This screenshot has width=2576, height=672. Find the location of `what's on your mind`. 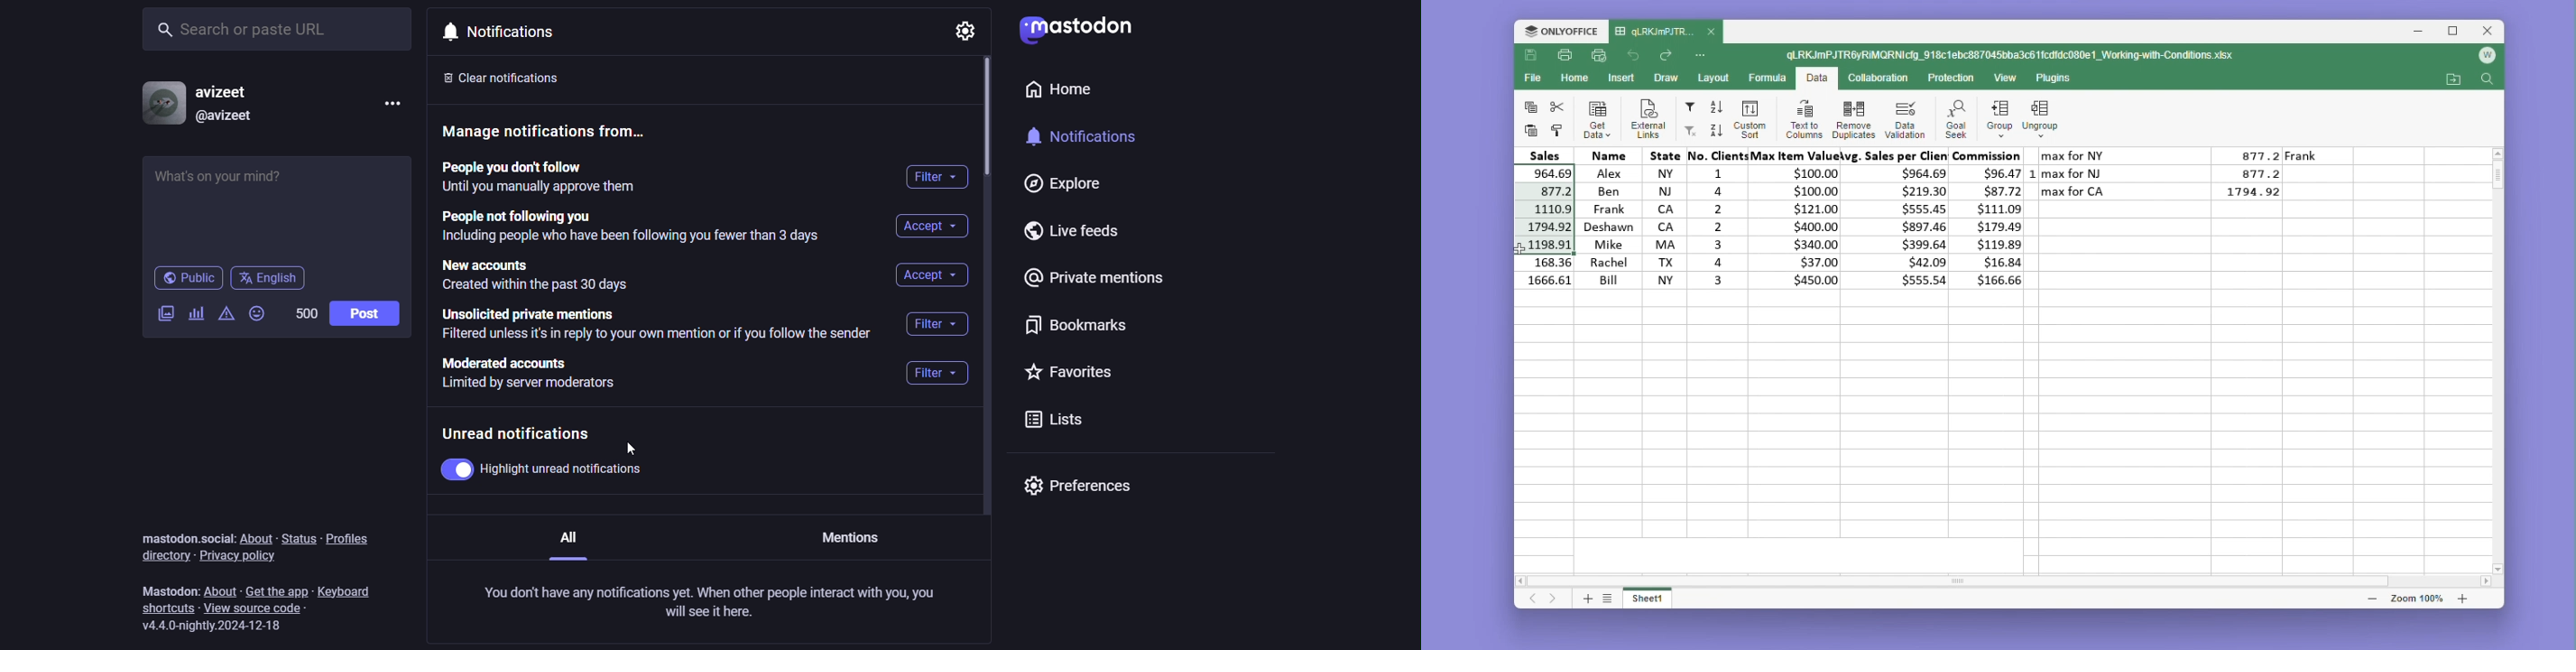

what's on your mind is located at coordinates (276, 208).